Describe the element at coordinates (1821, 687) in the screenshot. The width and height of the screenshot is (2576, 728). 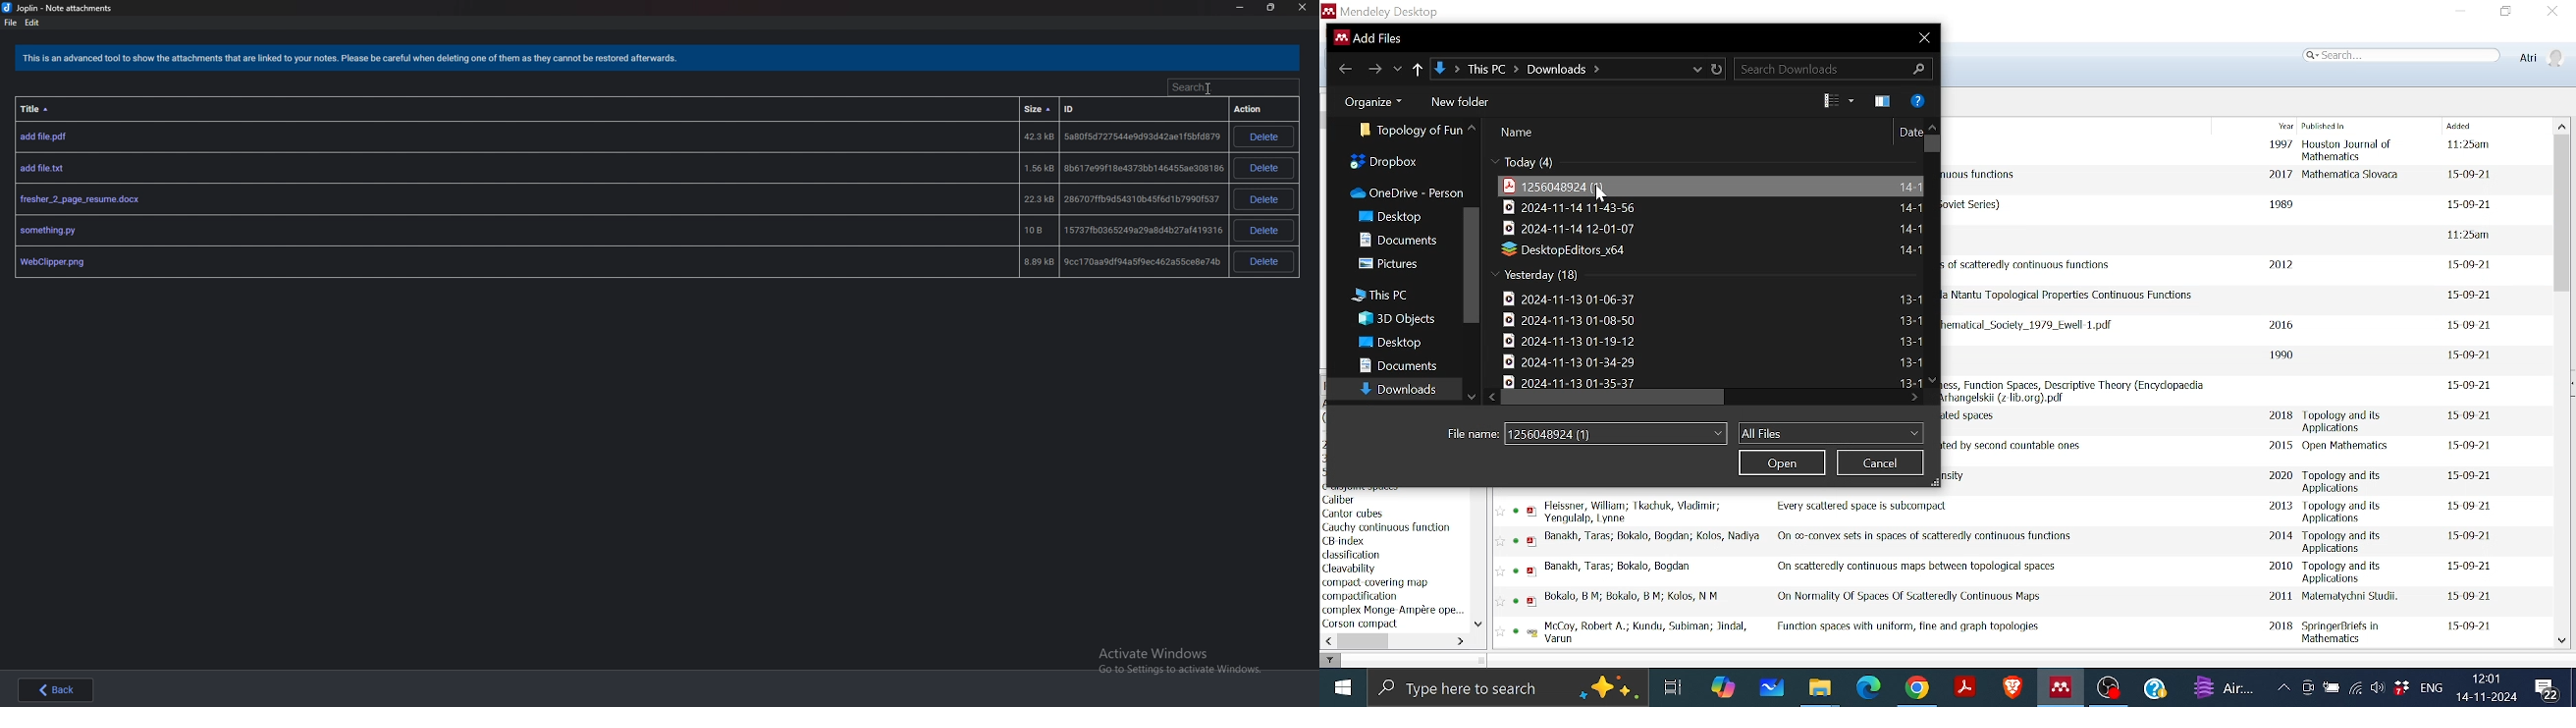
I see `Files` at that location.